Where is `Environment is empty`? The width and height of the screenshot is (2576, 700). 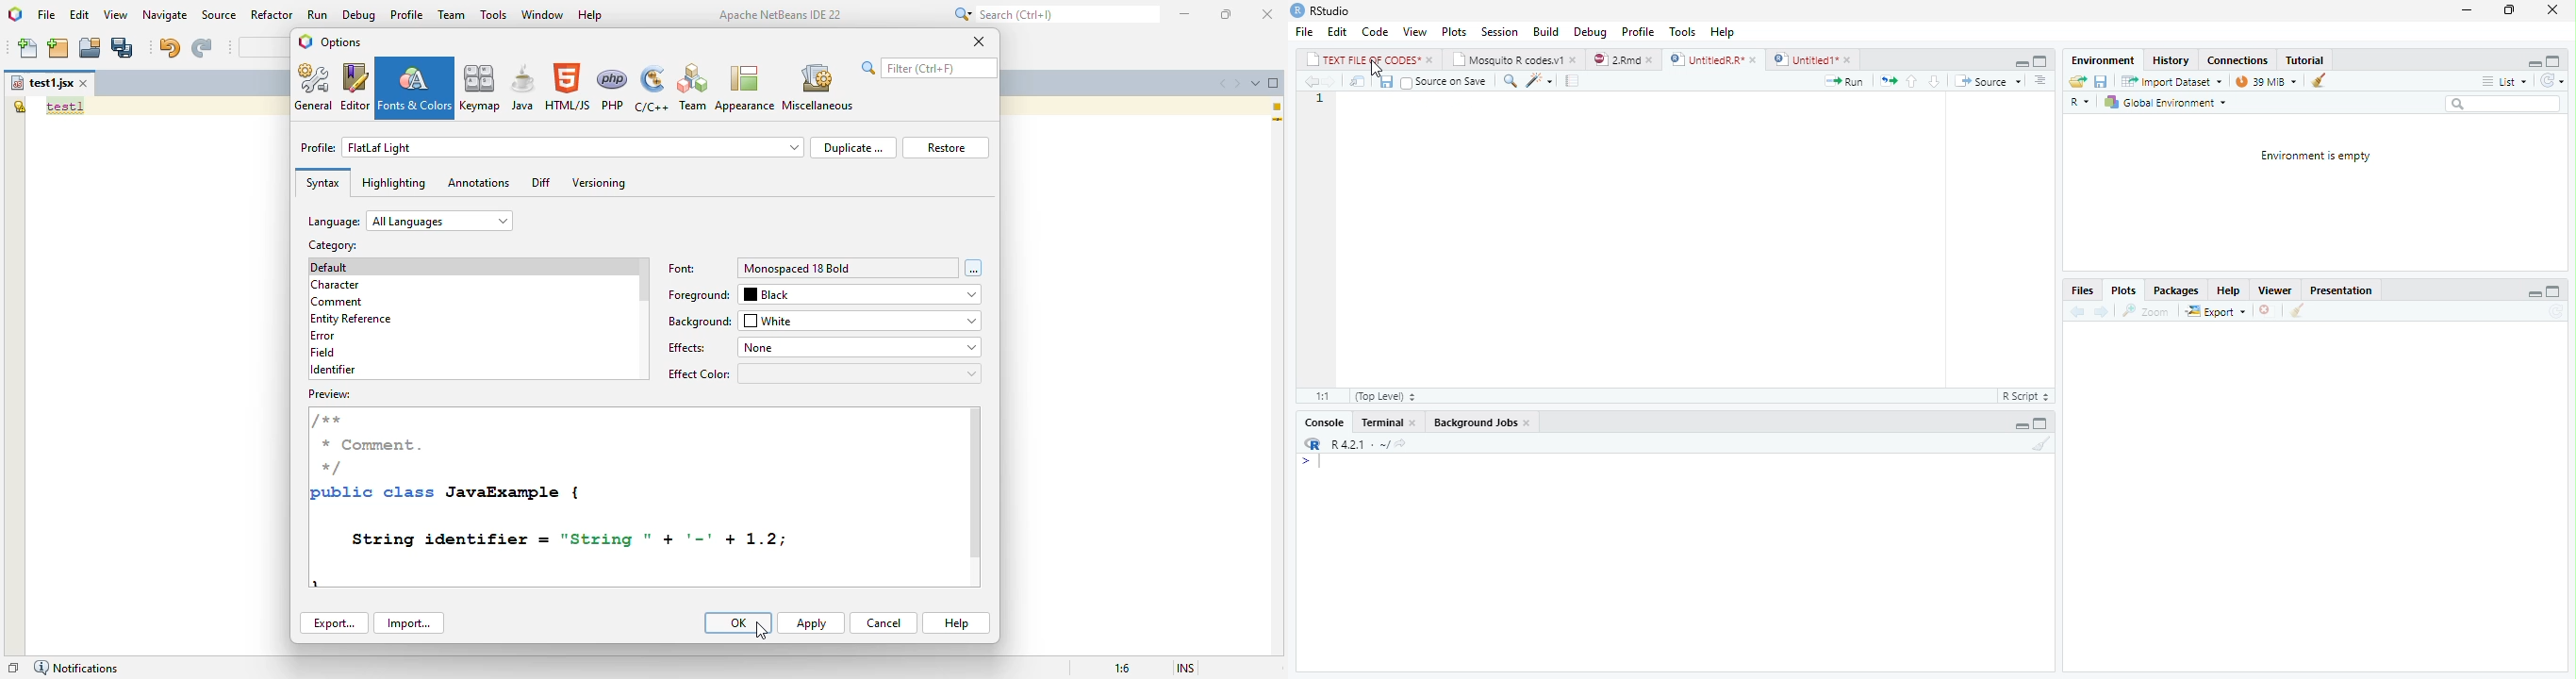
Environment is empty is located at coordinates (2317, 156).